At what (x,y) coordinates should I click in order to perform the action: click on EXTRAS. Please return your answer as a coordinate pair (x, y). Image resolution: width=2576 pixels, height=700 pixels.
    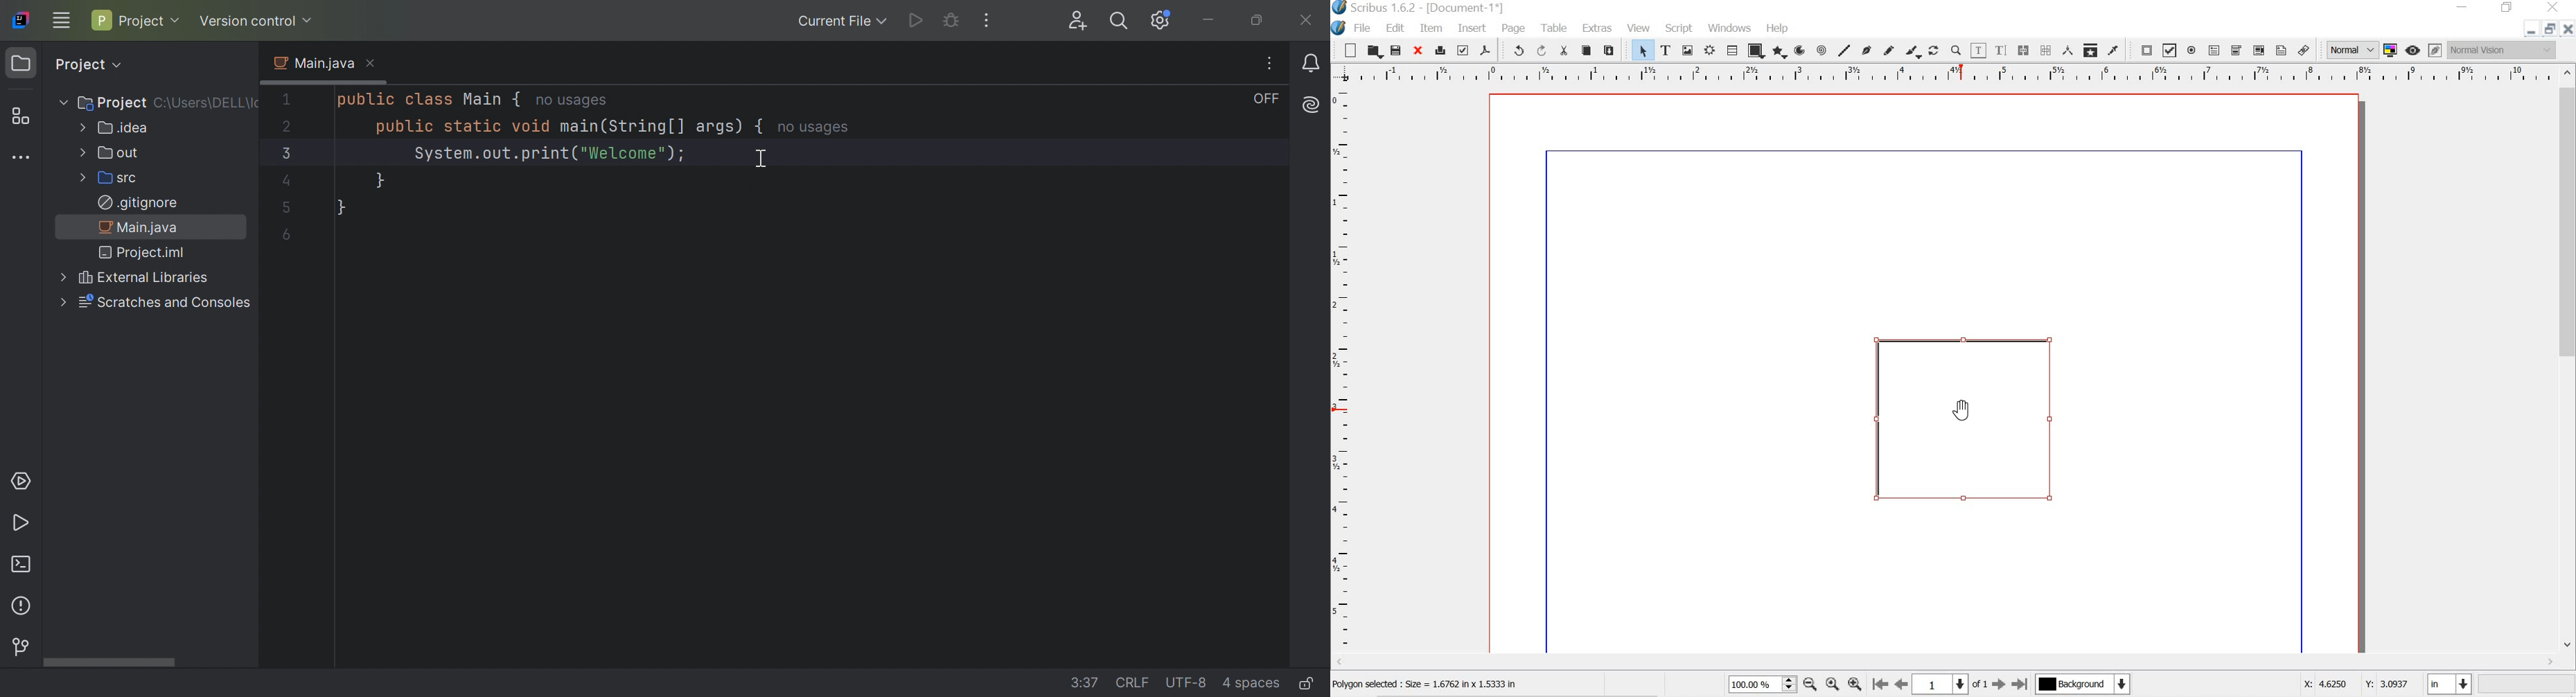
    Looking at the image, I should click on (1596, 29).